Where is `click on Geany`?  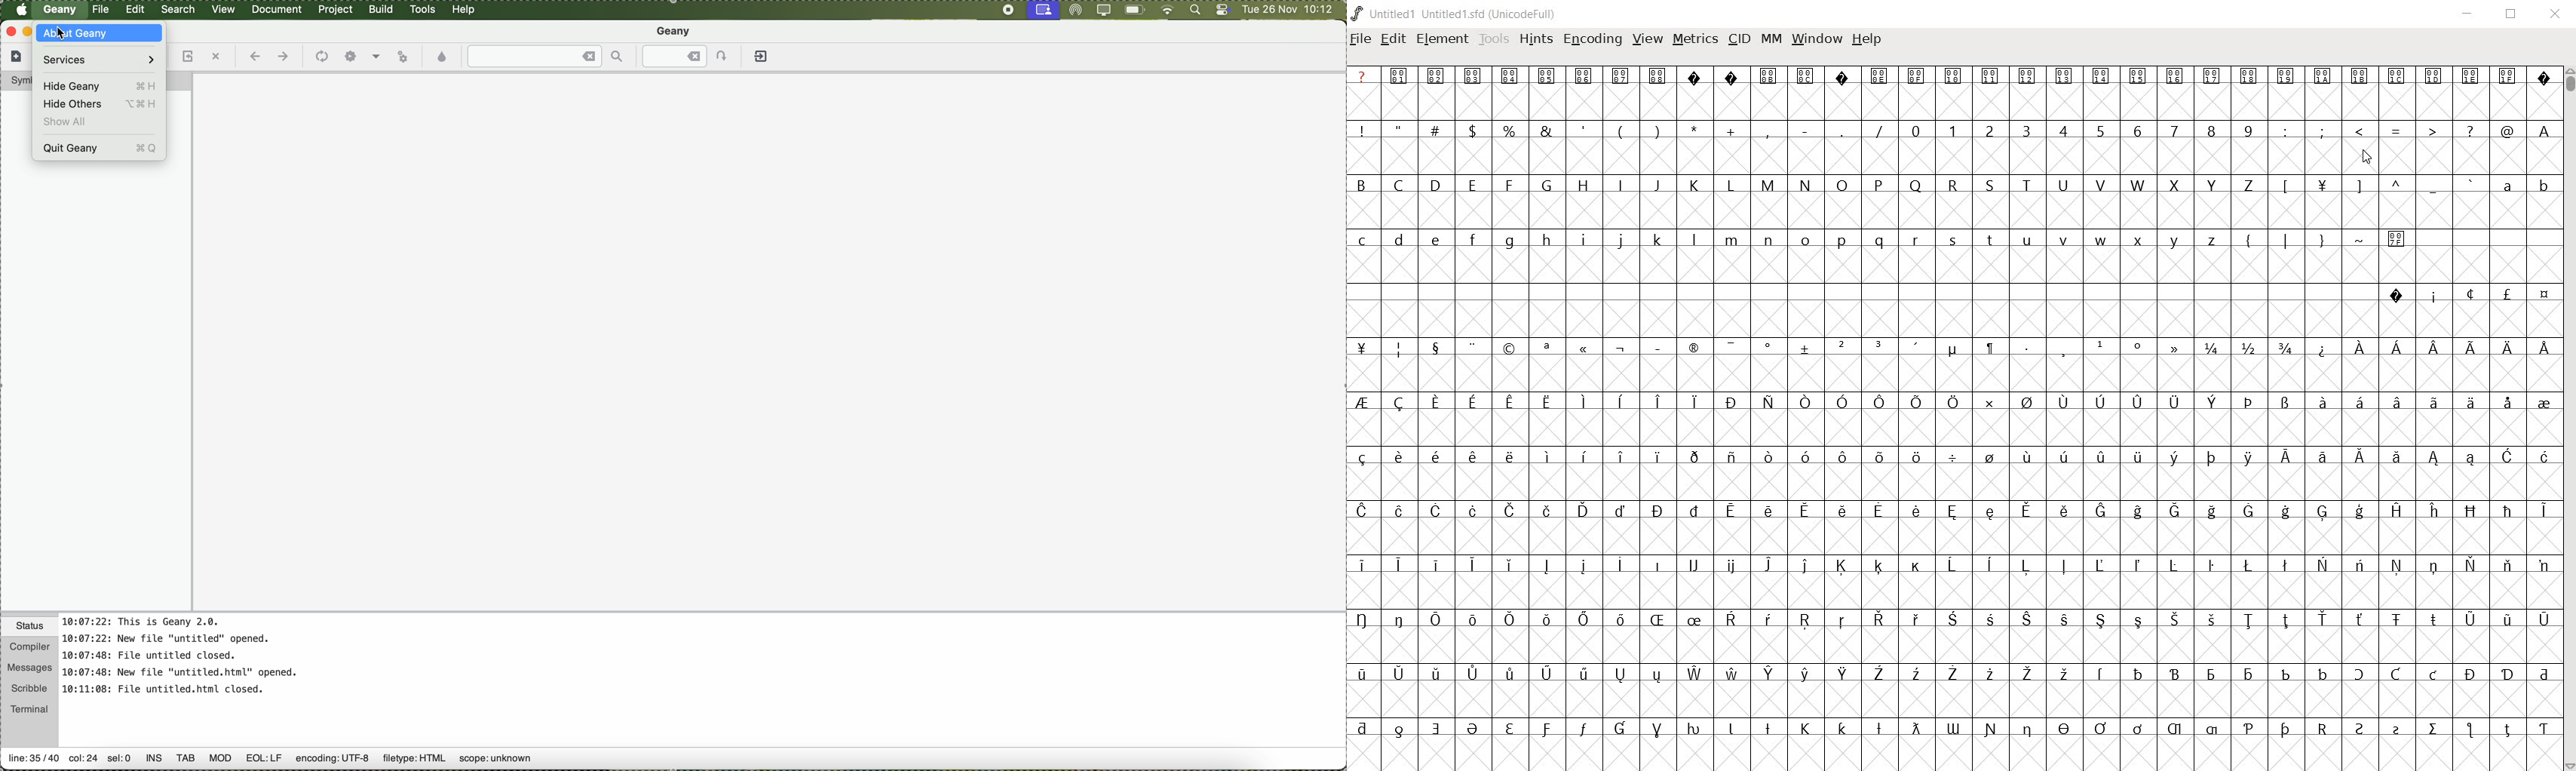 click on Geany is located at coordinates (61, 12).